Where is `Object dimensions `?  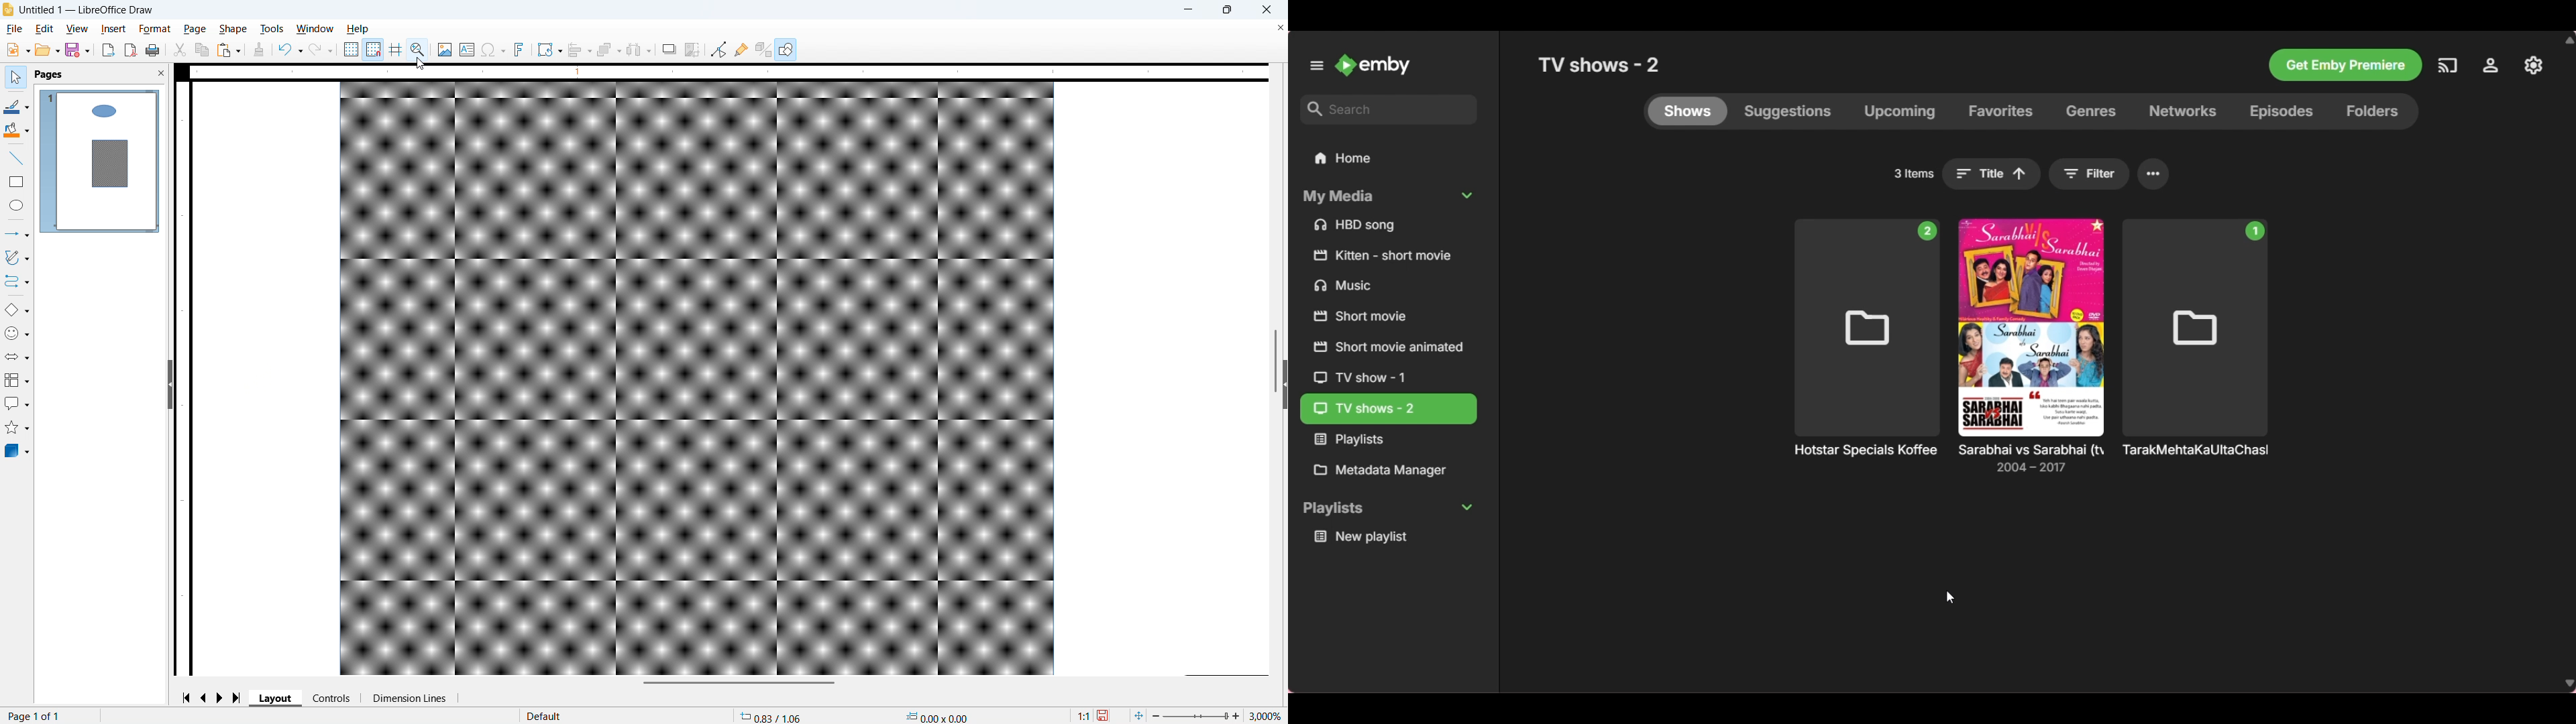
Object dimensions  is located at coordinates (936, 716).